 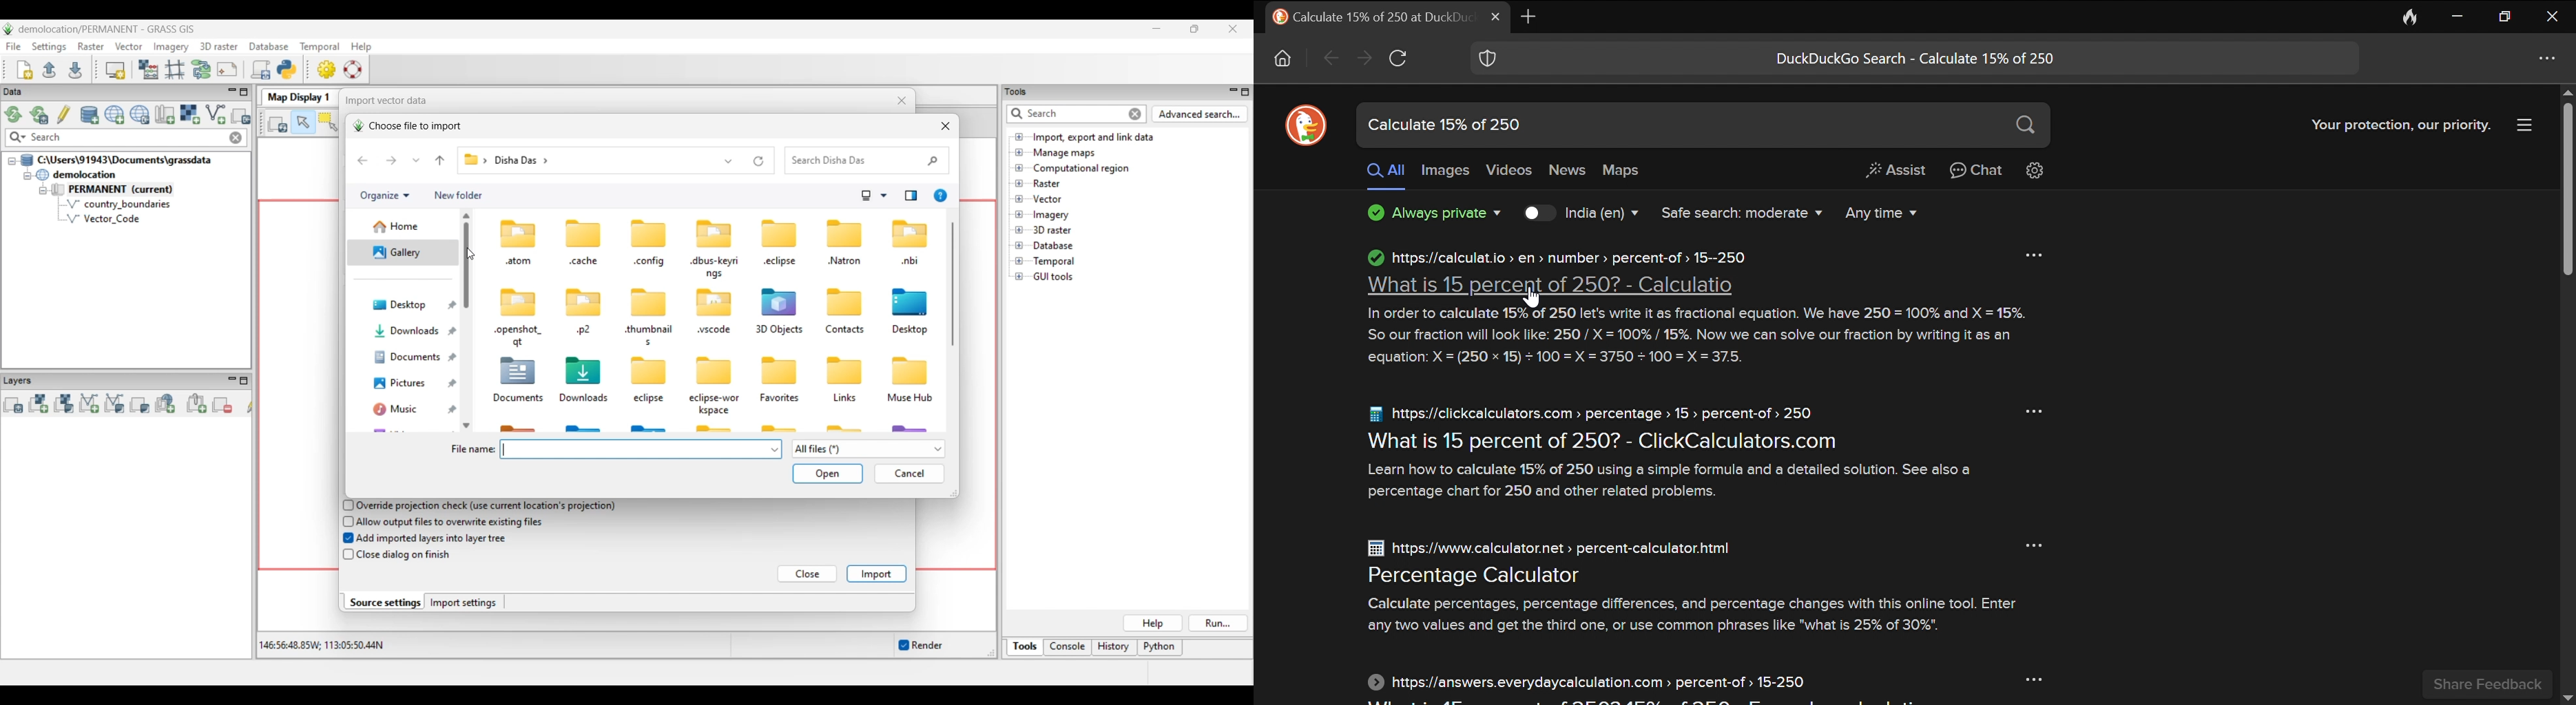 What do you see at coordinates (1513, 170) in the screenshot?
I see `Videos` at bounding box center [1513, 170].